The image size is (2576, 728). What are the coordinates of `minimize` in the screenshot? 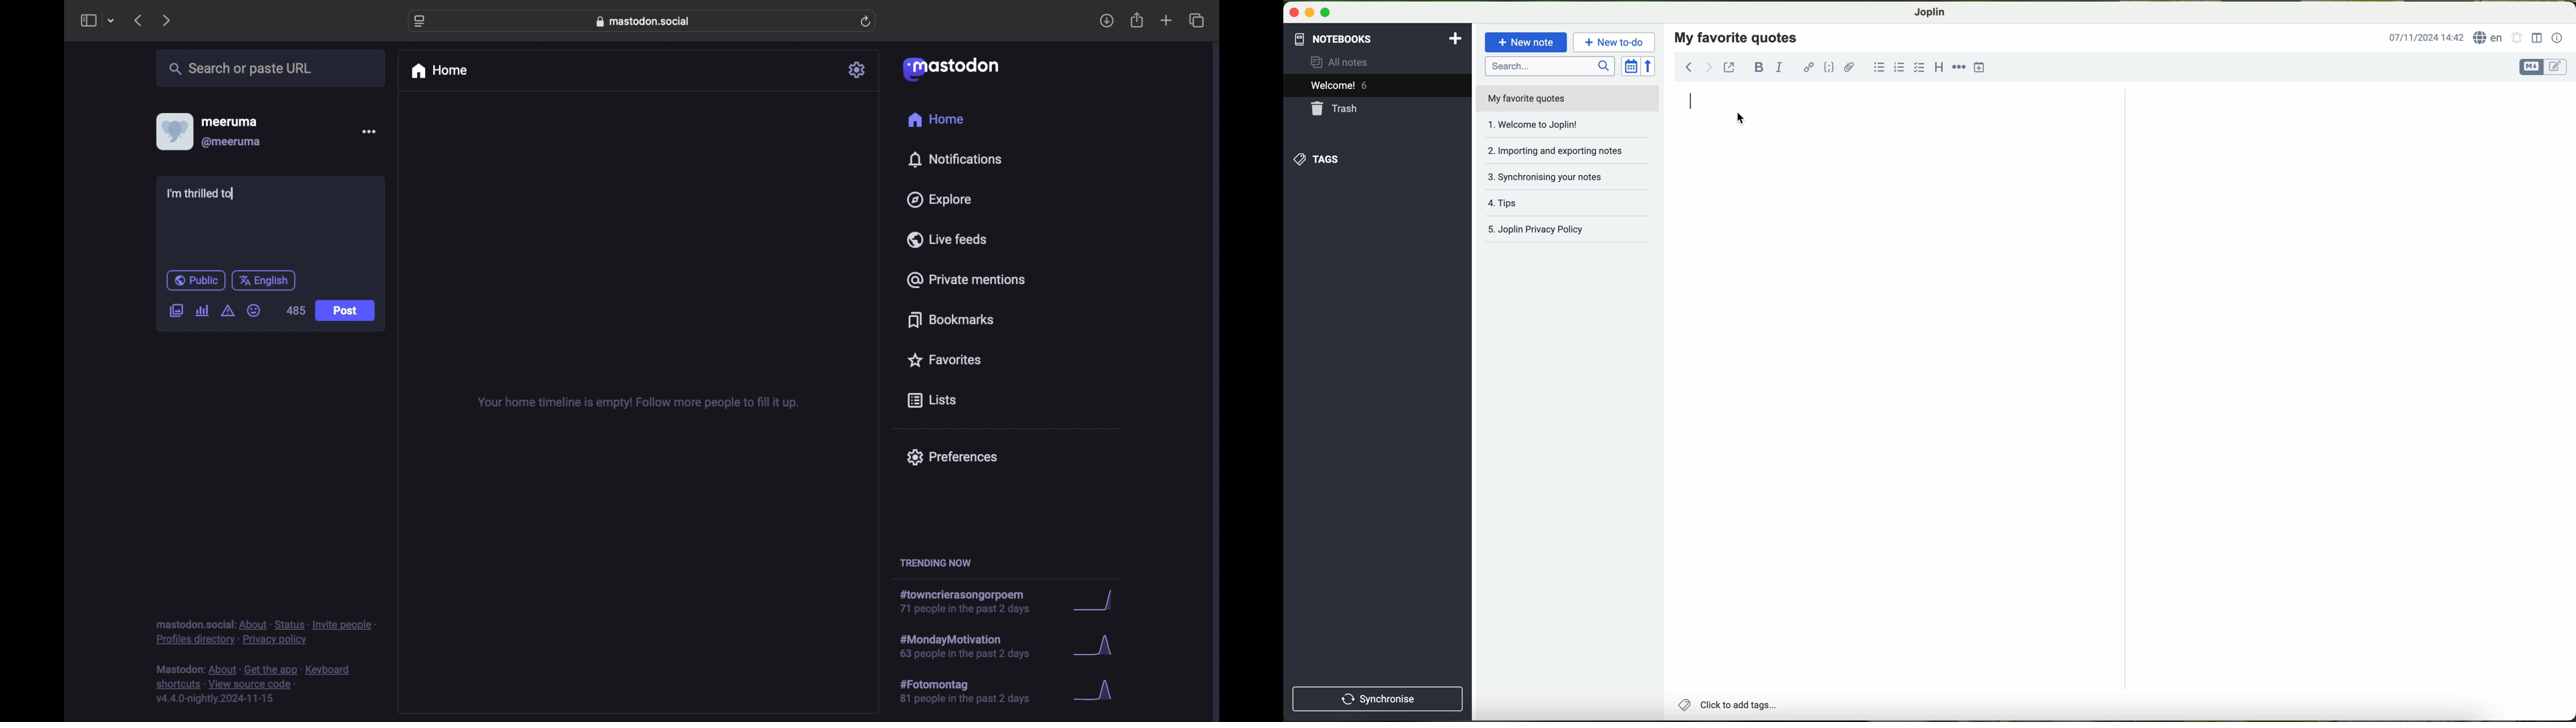 It's located at (1309, 15).